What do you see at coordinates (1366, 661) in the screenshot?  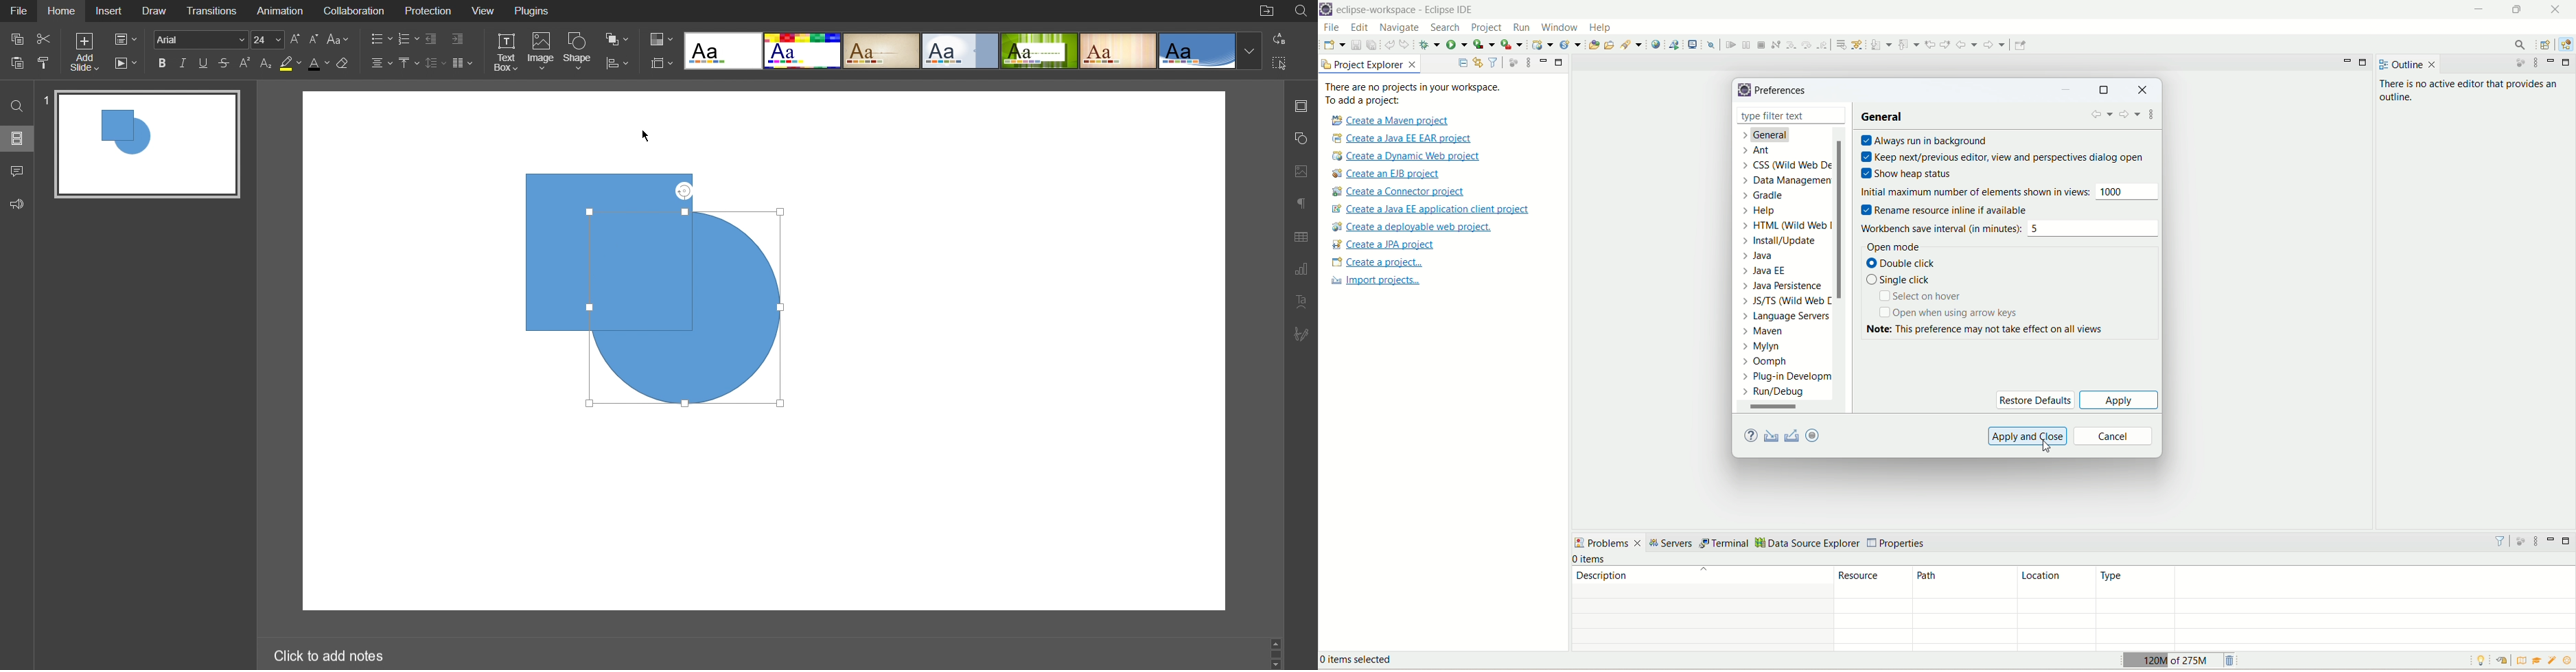 I see `0 items selected` at bounding box center [1366, 661].